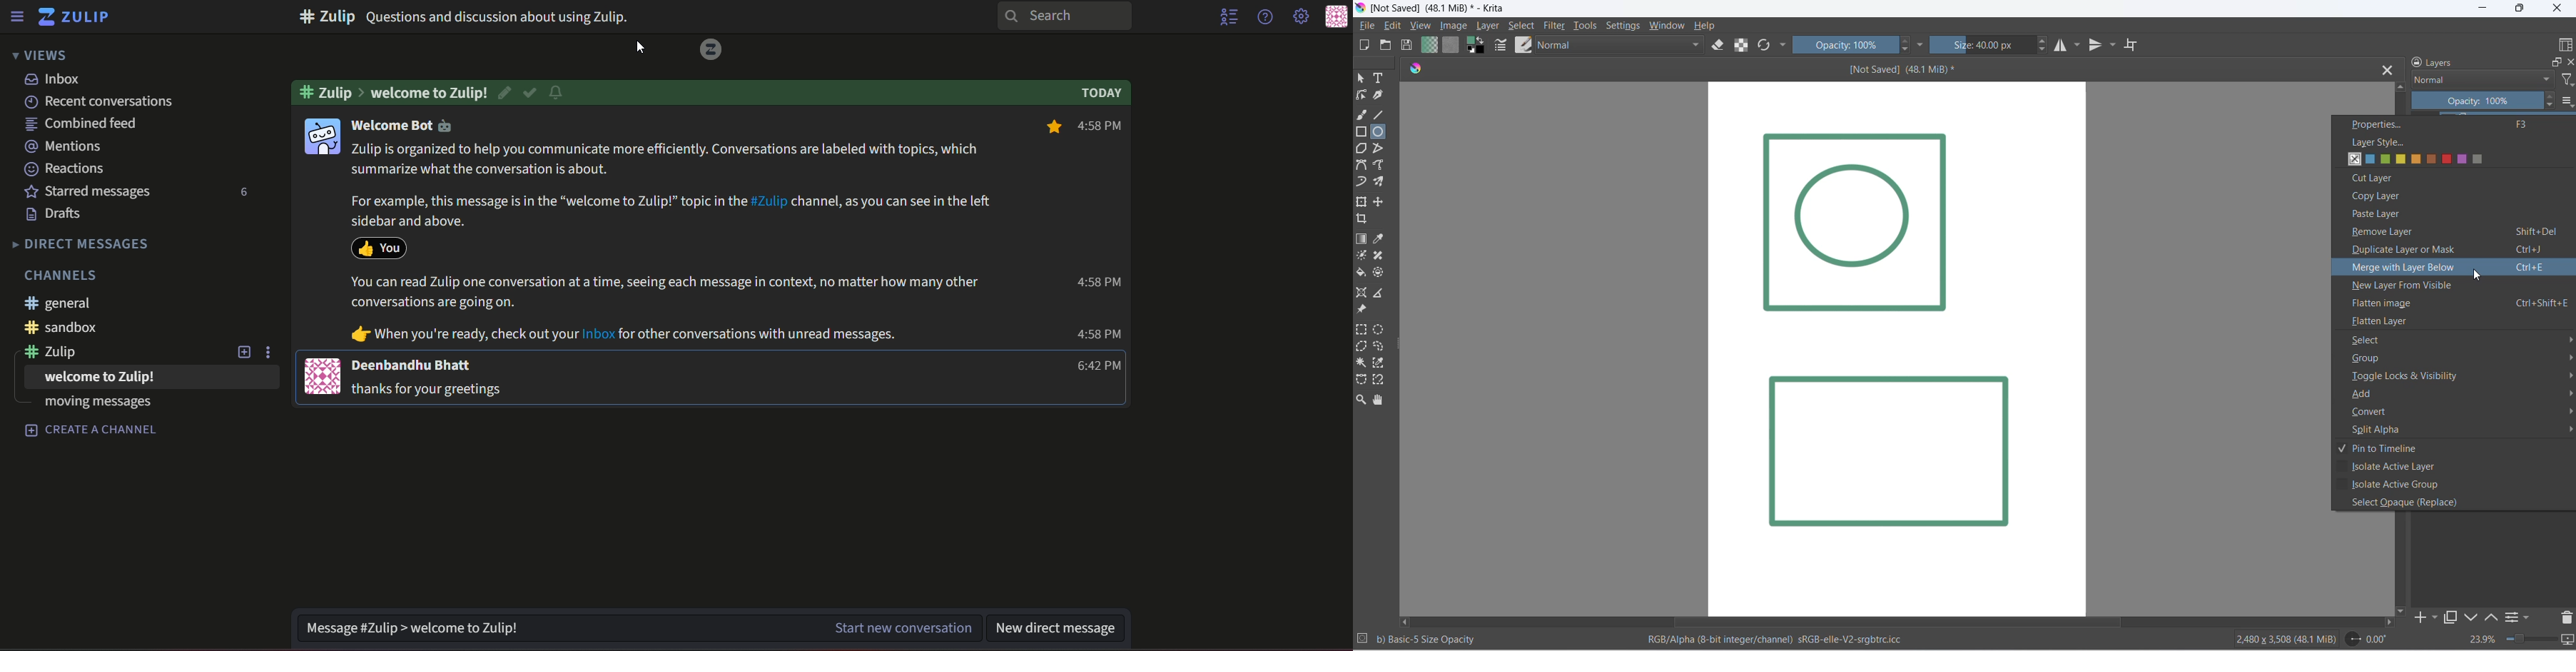 The height and width of the screenshot is (672, 2576). What do you see at coordinates (1411, 71) in the screenshot?
I see `icon` at bounding box center [1411, 71].